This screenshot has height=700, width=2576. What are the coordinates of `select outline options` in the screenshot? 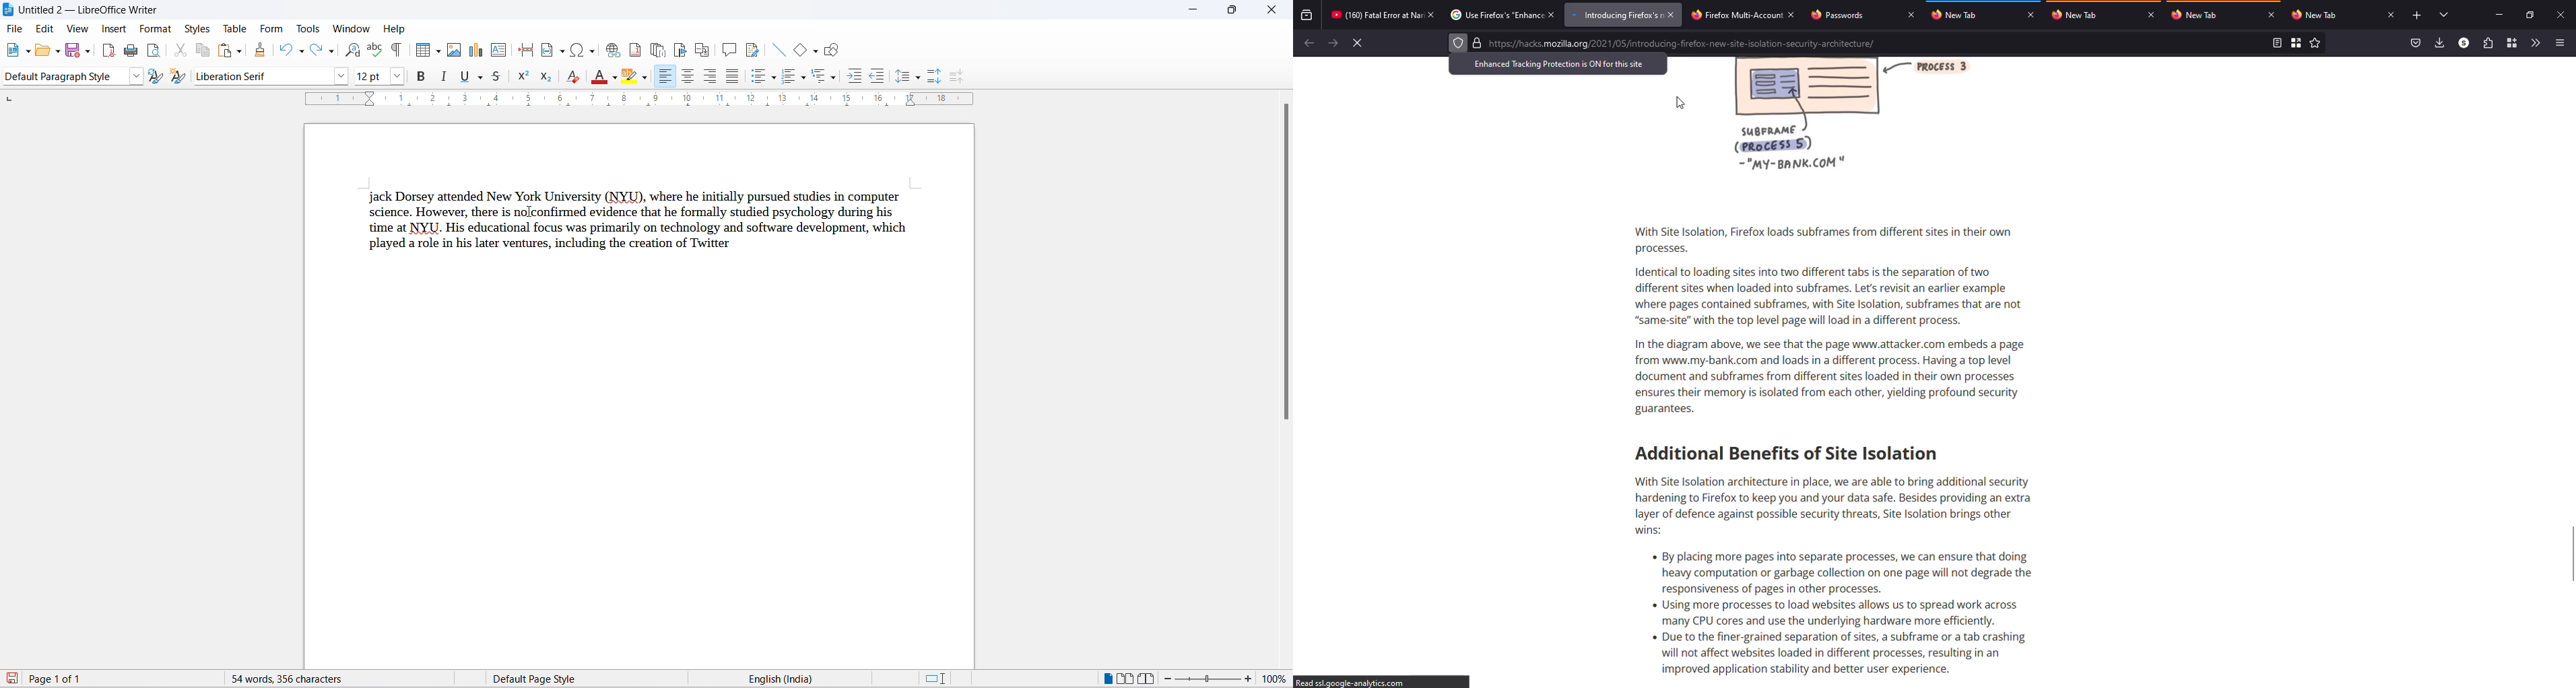 It's located at (838, 80).